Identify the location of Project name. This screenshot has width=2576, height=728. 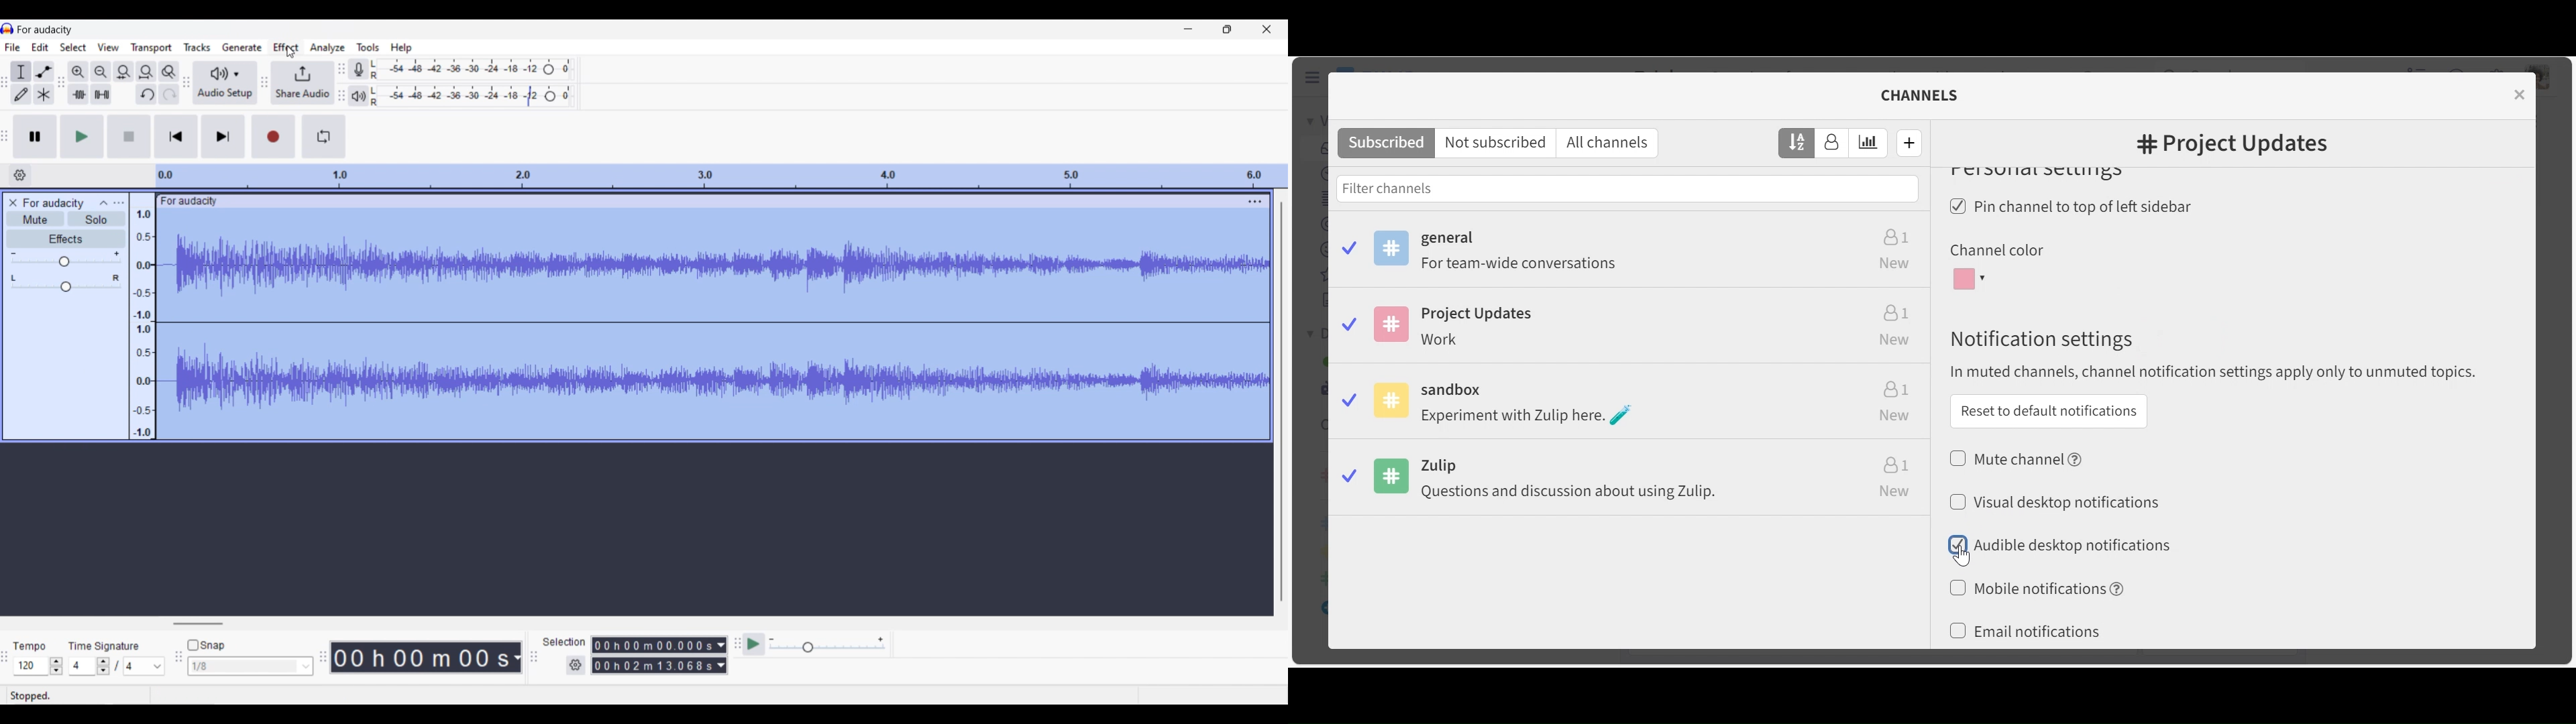
(54, 203).